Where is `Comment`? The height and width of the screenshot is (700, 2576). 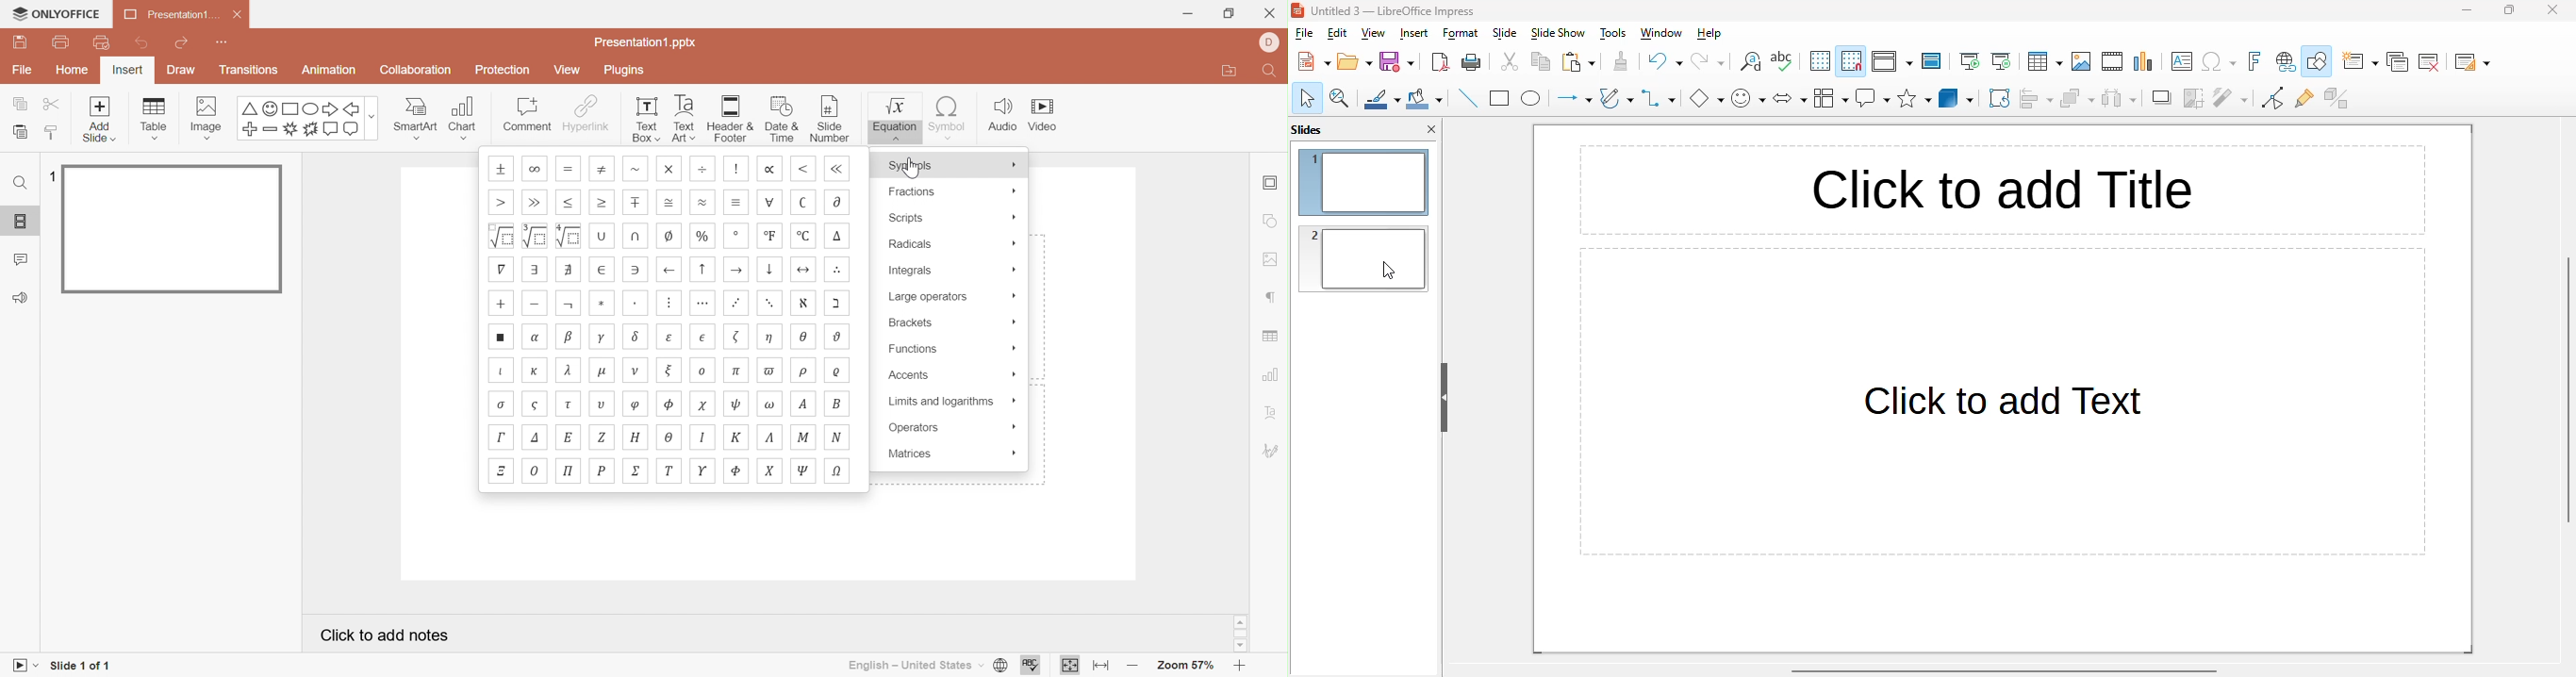
Comment is located at coordinates (527, 116).